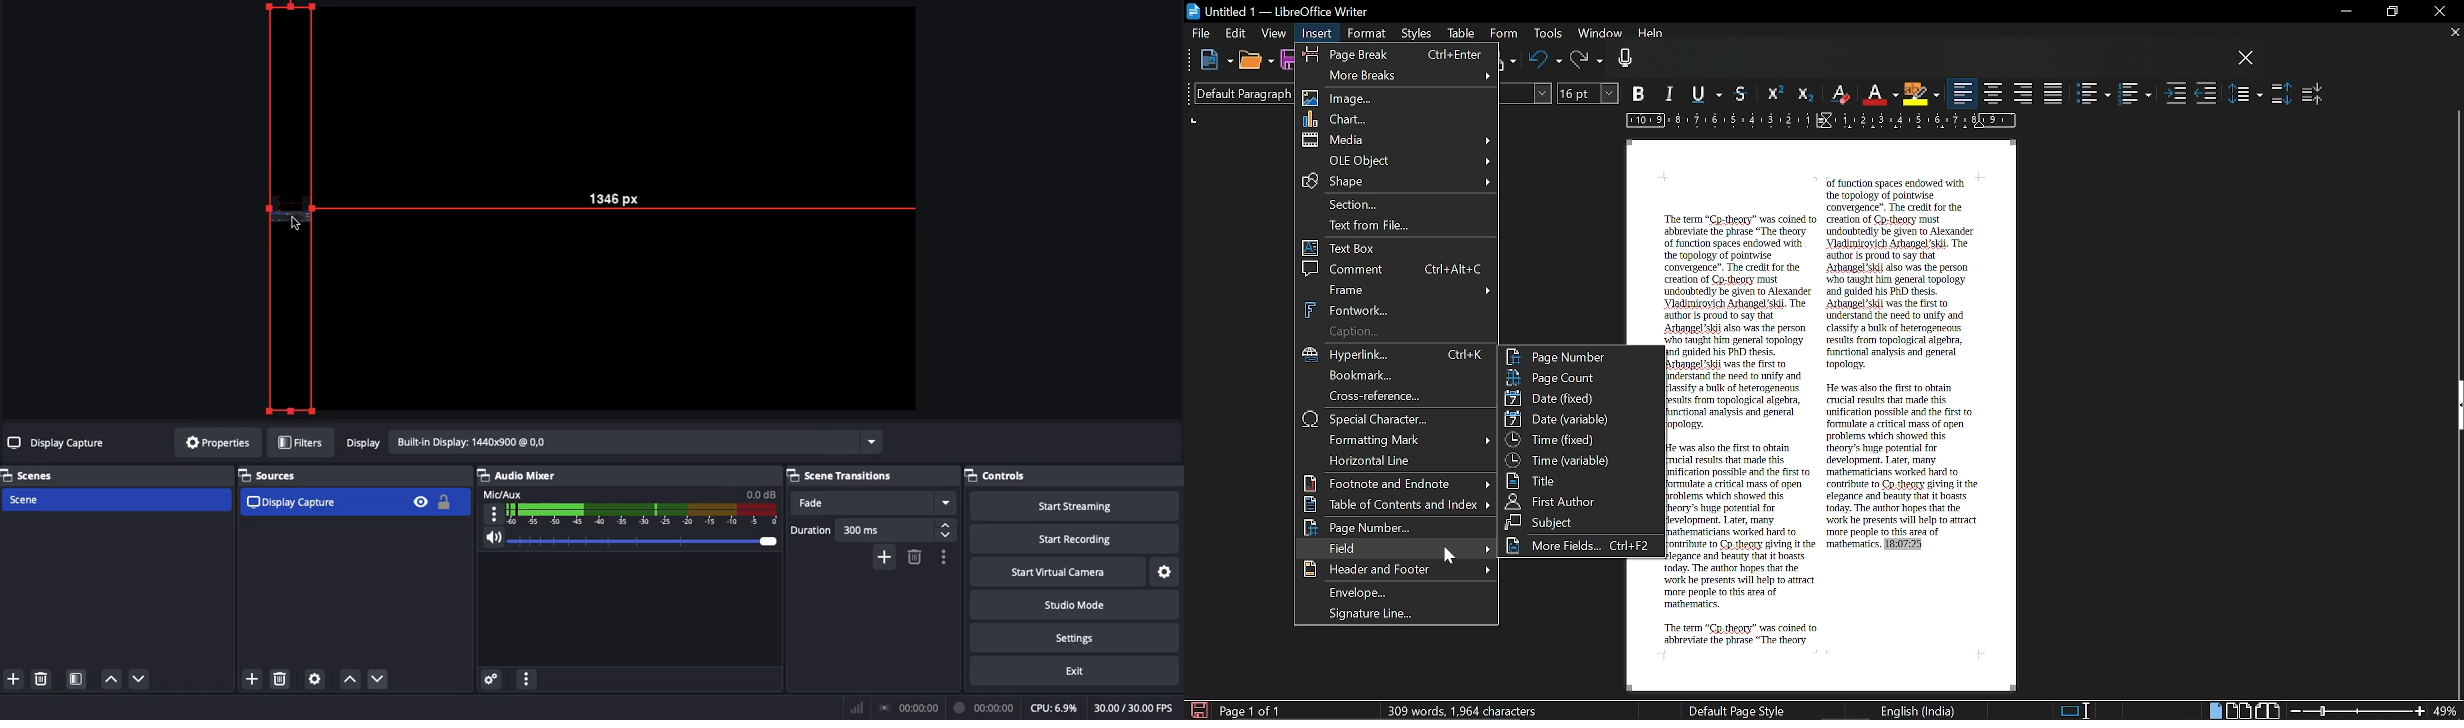 This screenshot has height=728, width=2464. What do you see at coordinates (1851, 546) in the screenshot?
I see `mathematics` at bounding box center [1851, 546].